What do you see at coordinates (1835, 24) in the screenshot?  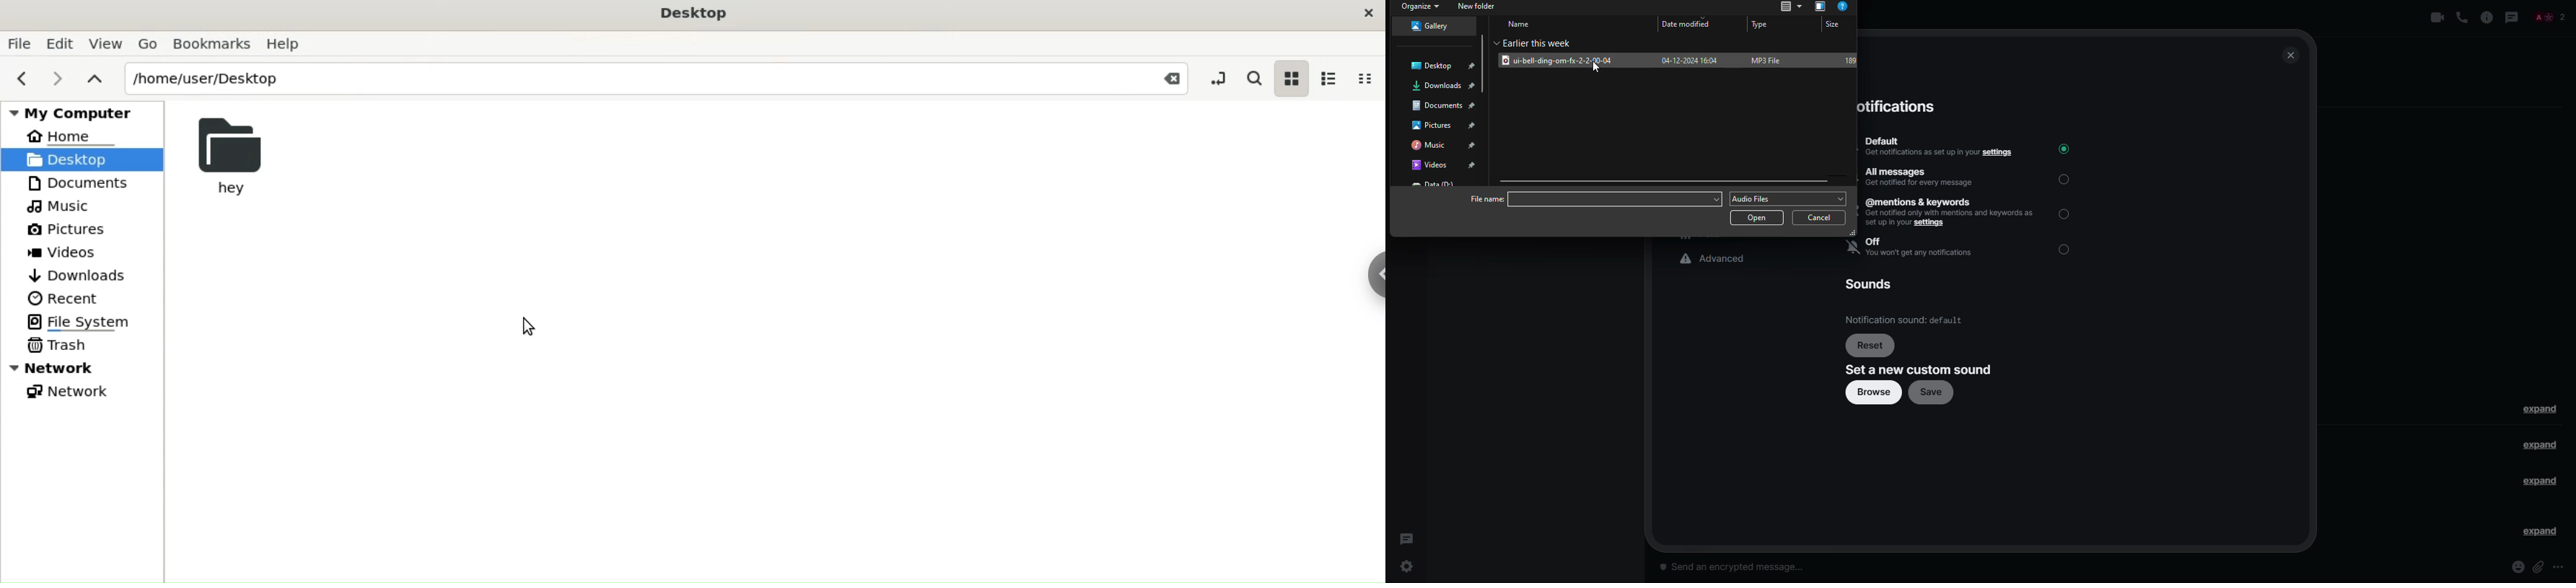 I see `Save` at bounding box center [1835, 24].